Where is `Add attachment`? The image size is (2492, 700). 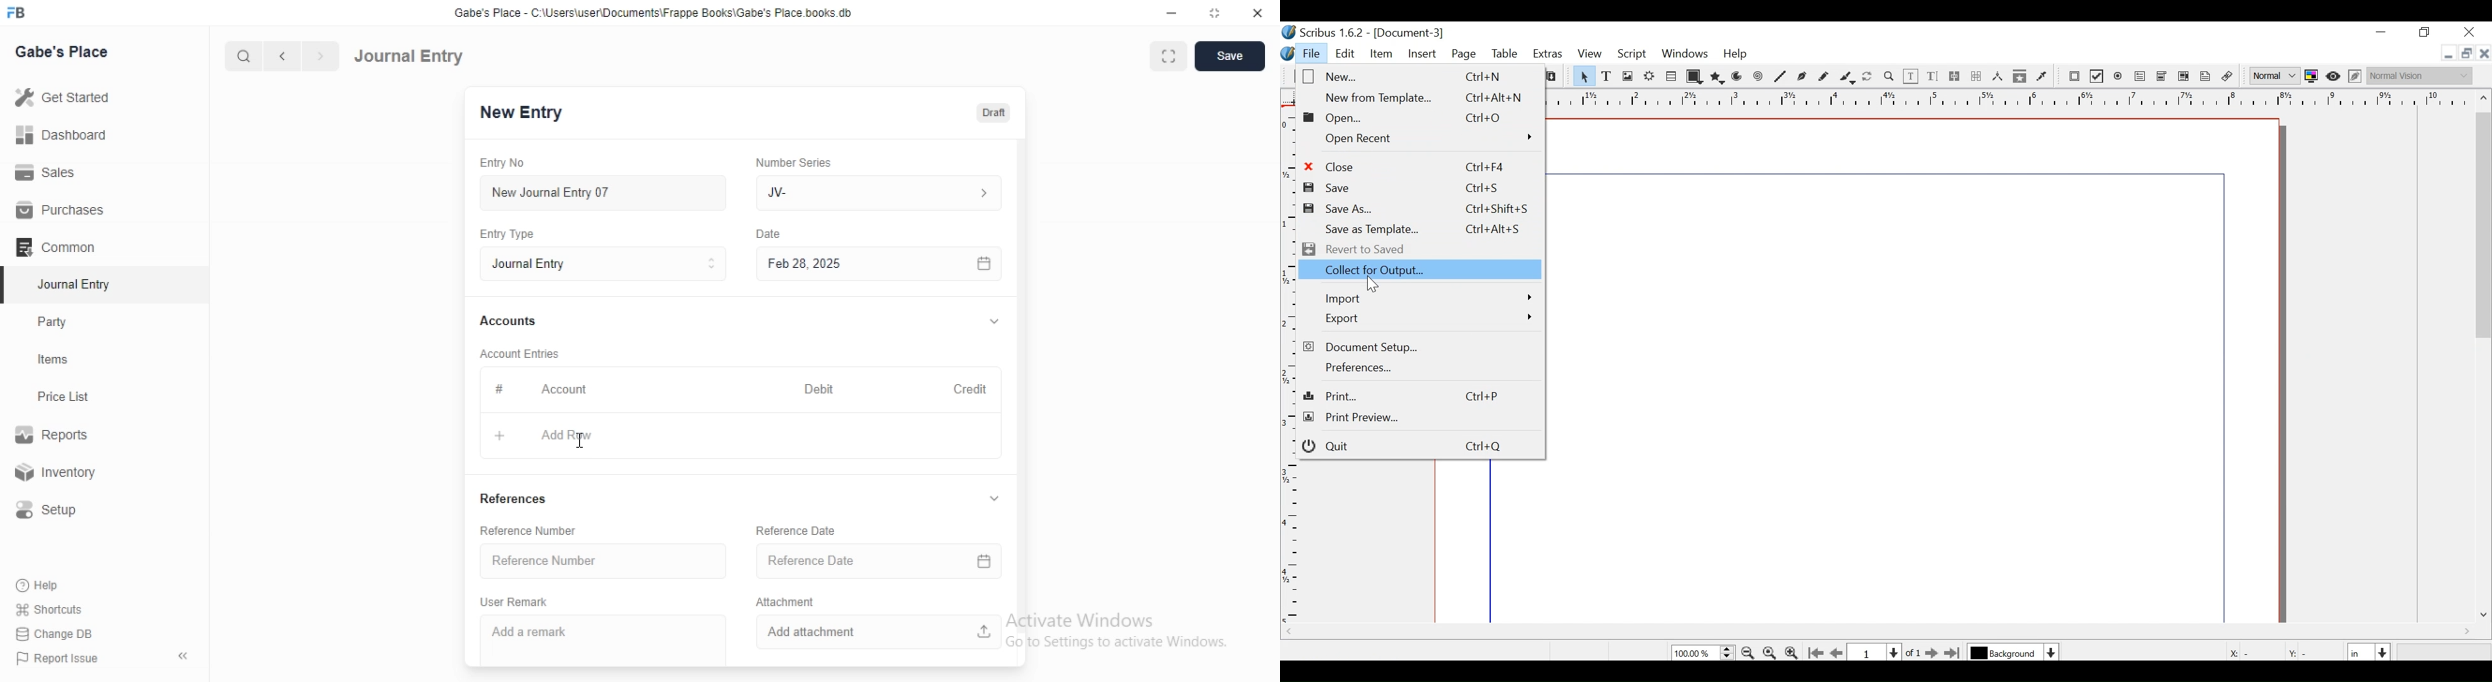 Add attachment is located at coordinates (877, 633).